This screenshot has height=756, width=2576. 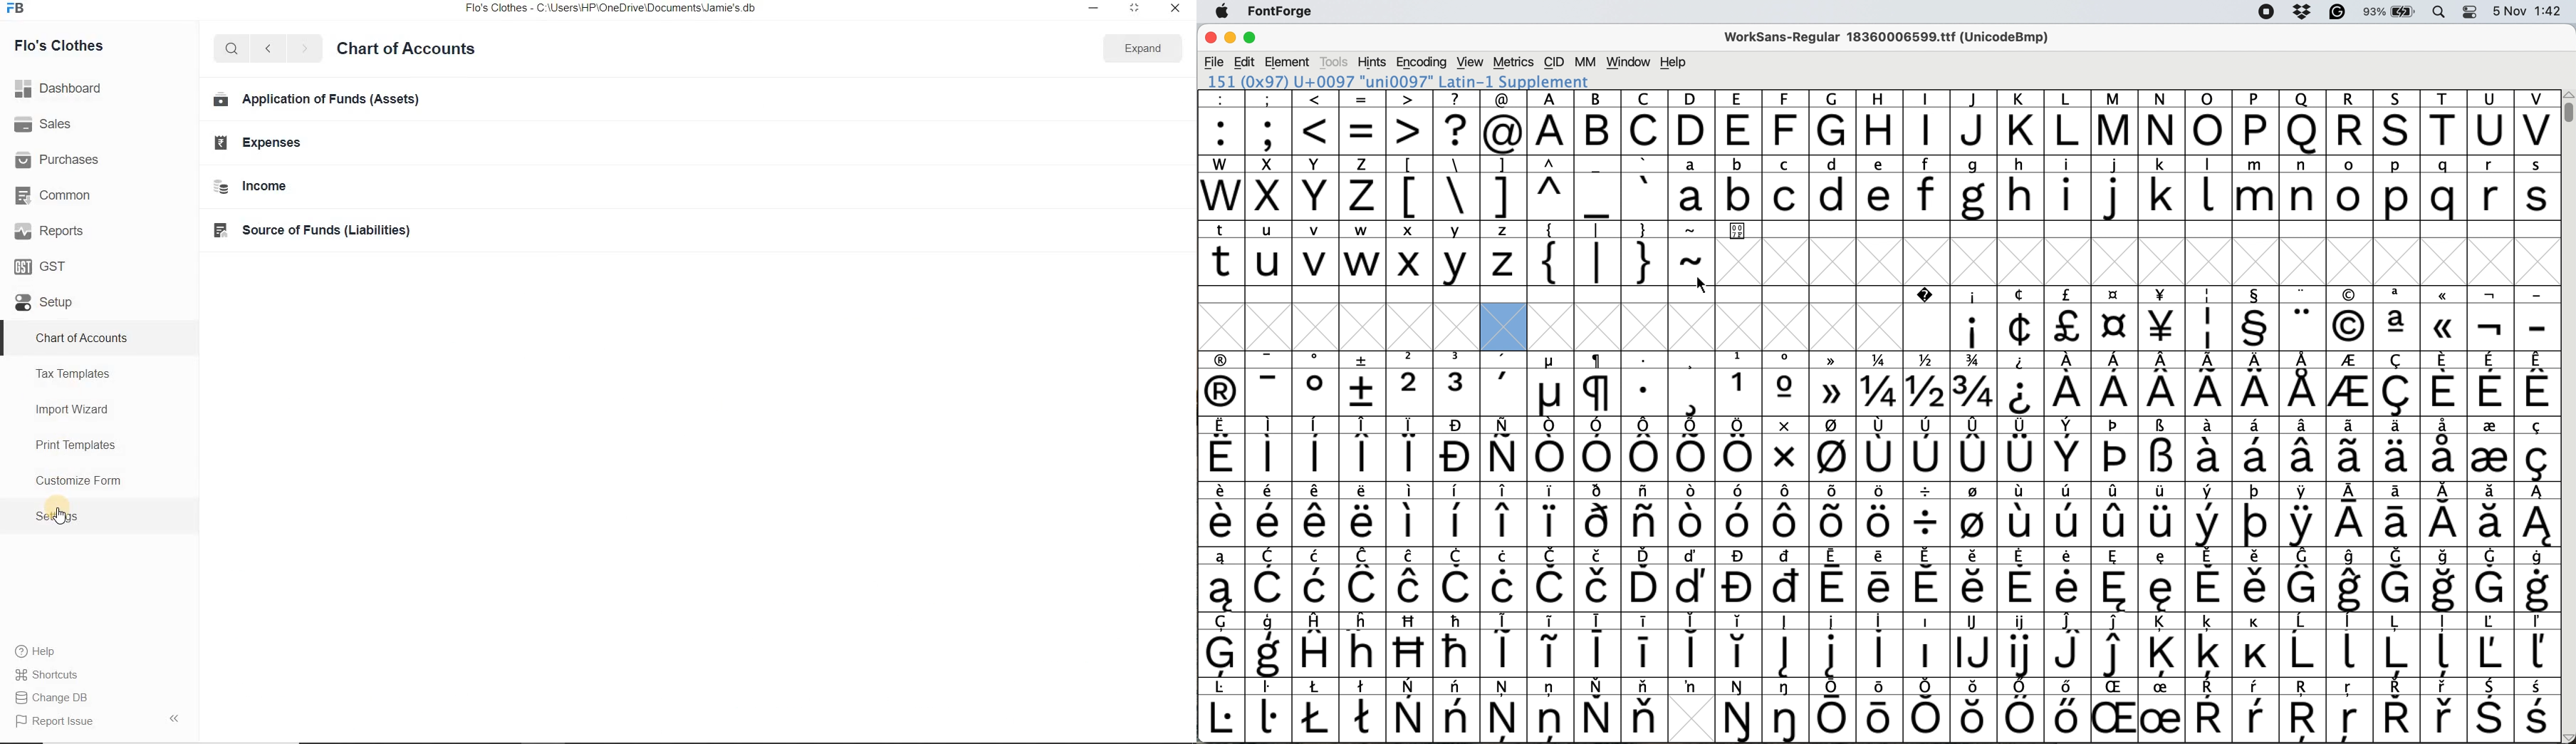 I want to click on symbol, so click(x=2399, y=384).